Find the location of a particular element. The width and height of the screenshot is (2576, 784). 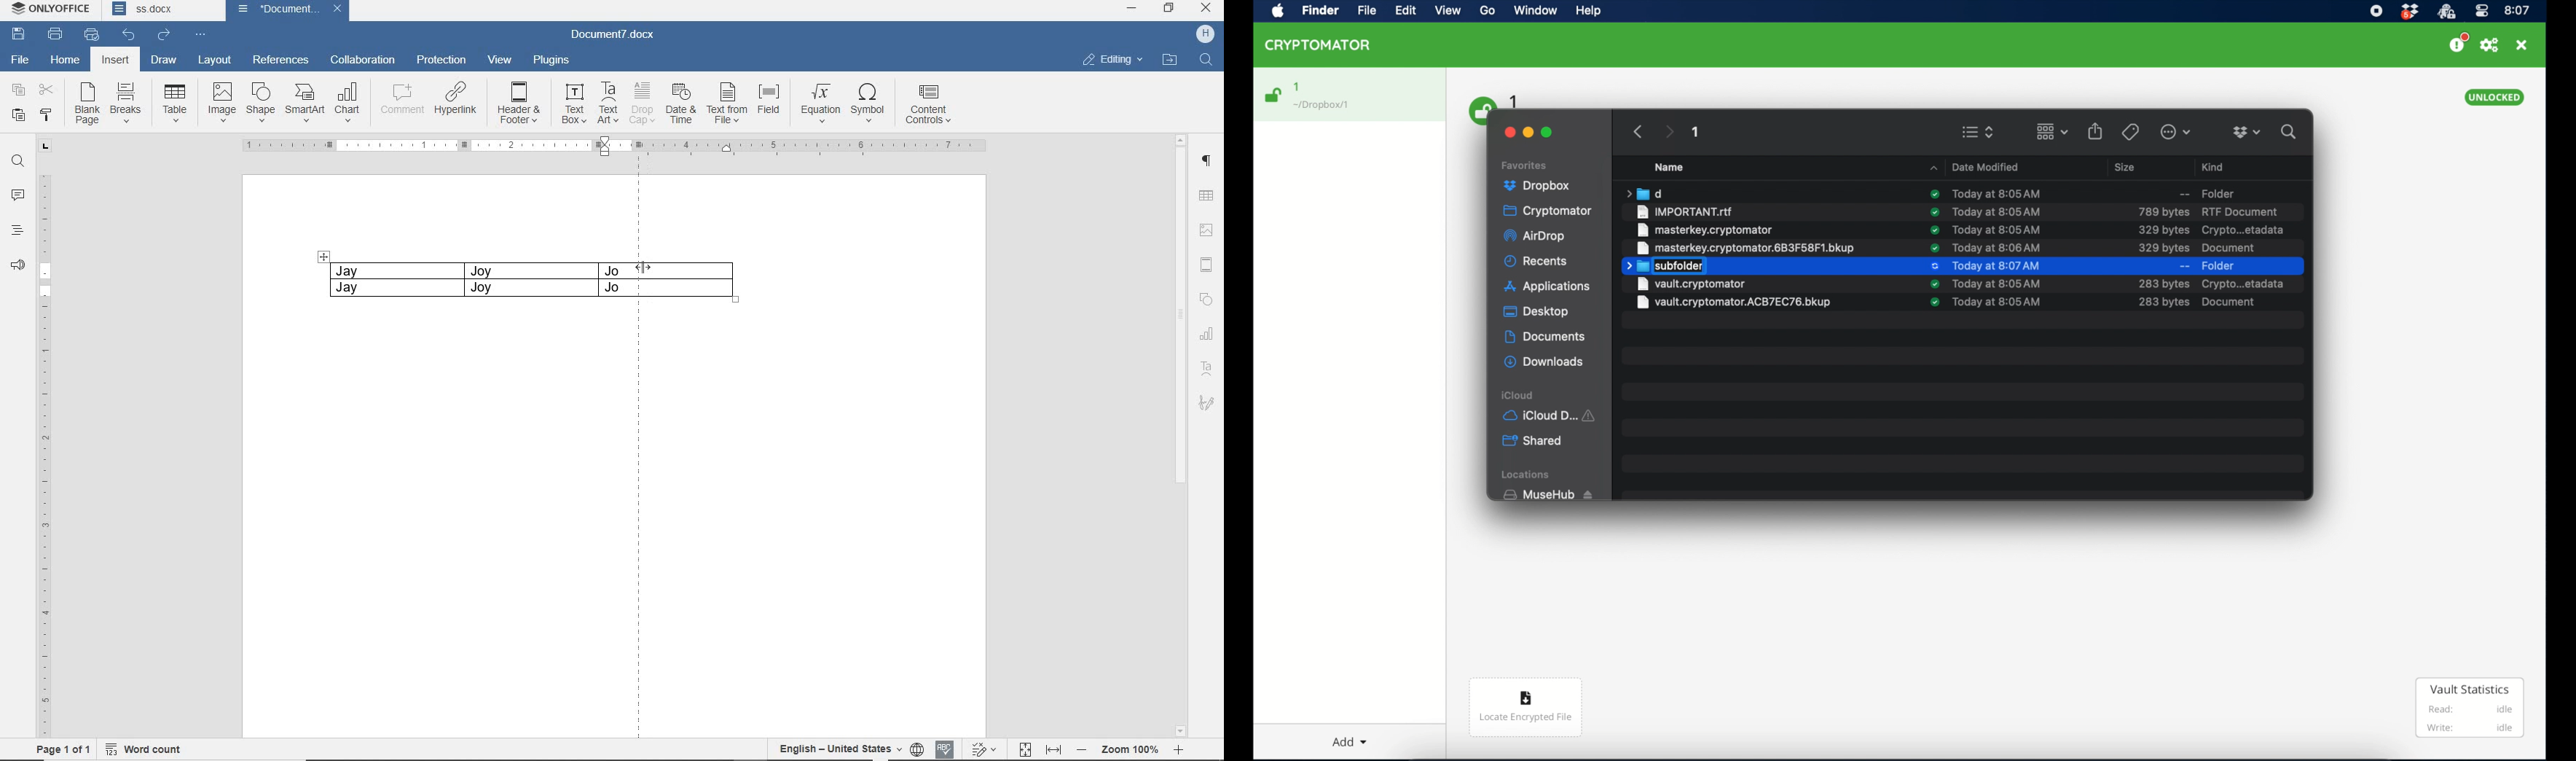

DROP CAP is located at coordinates (641, 102).